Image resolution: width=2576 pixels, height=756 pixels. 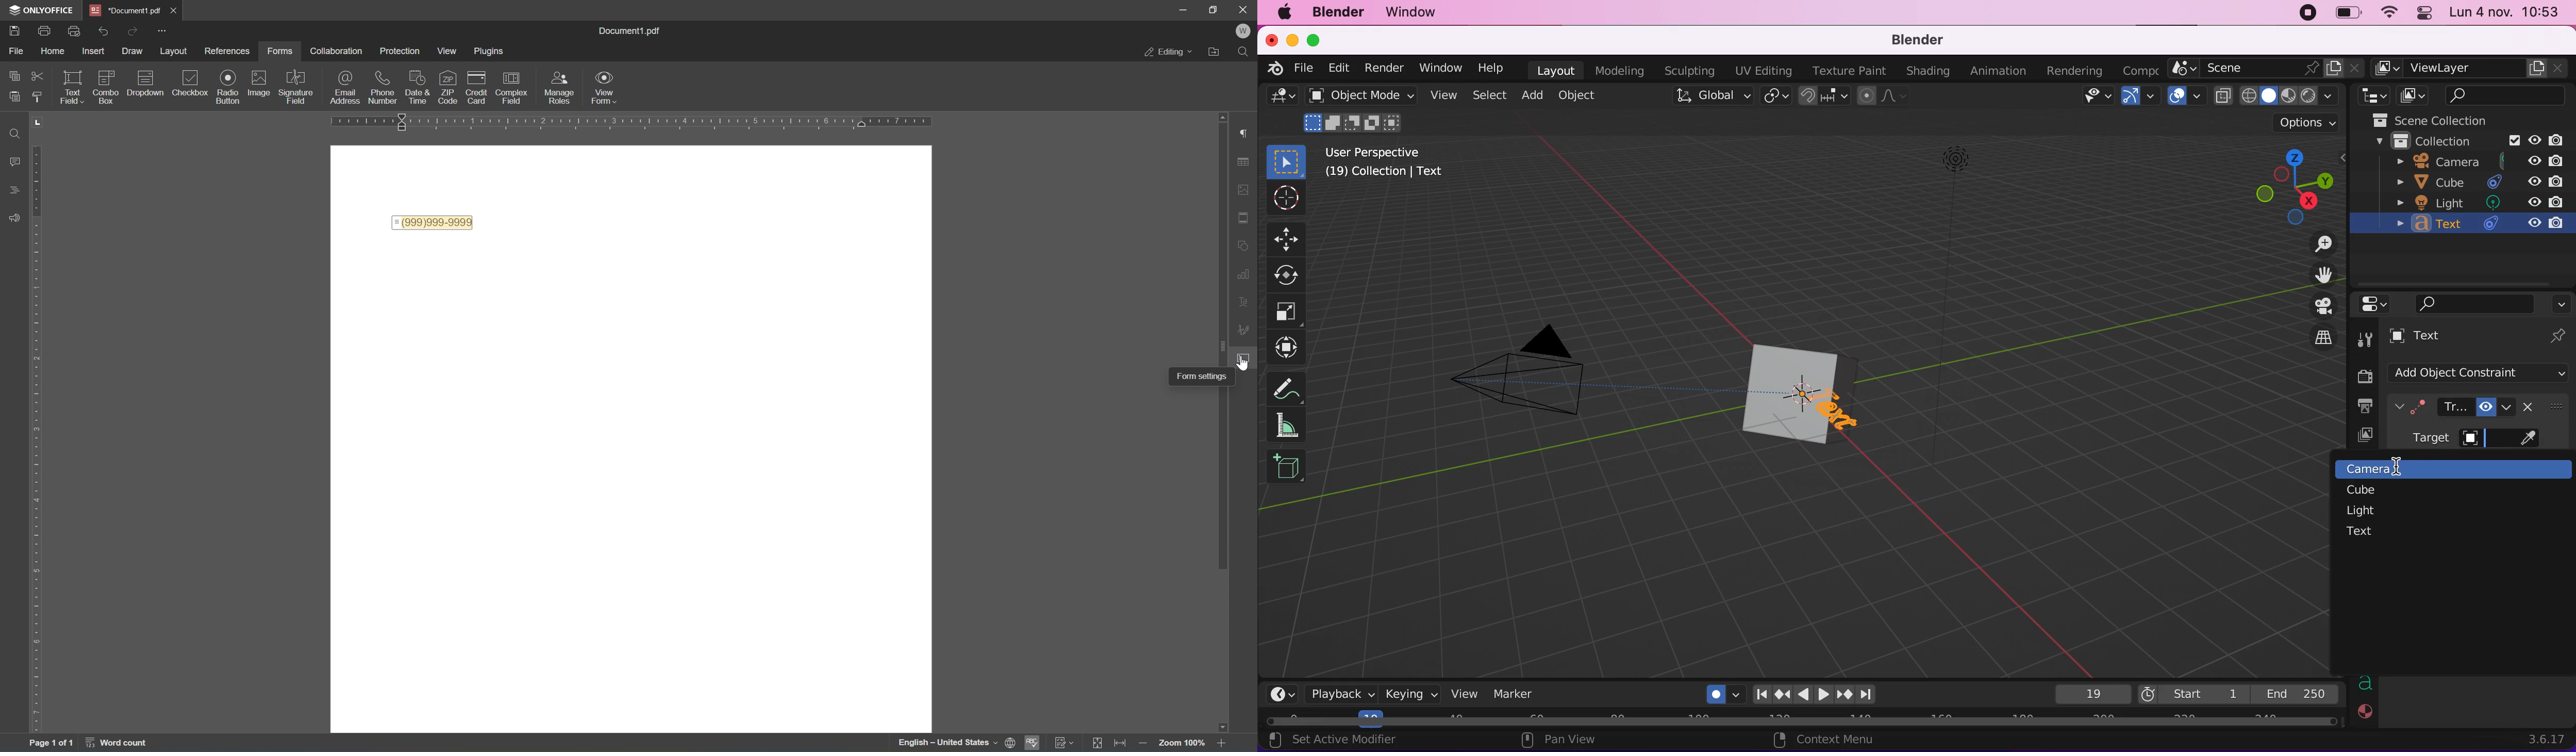 What do you see at coordinates (2415, 95) in the screenshot?
I see `display mode` at bounding box center [2415, 95].